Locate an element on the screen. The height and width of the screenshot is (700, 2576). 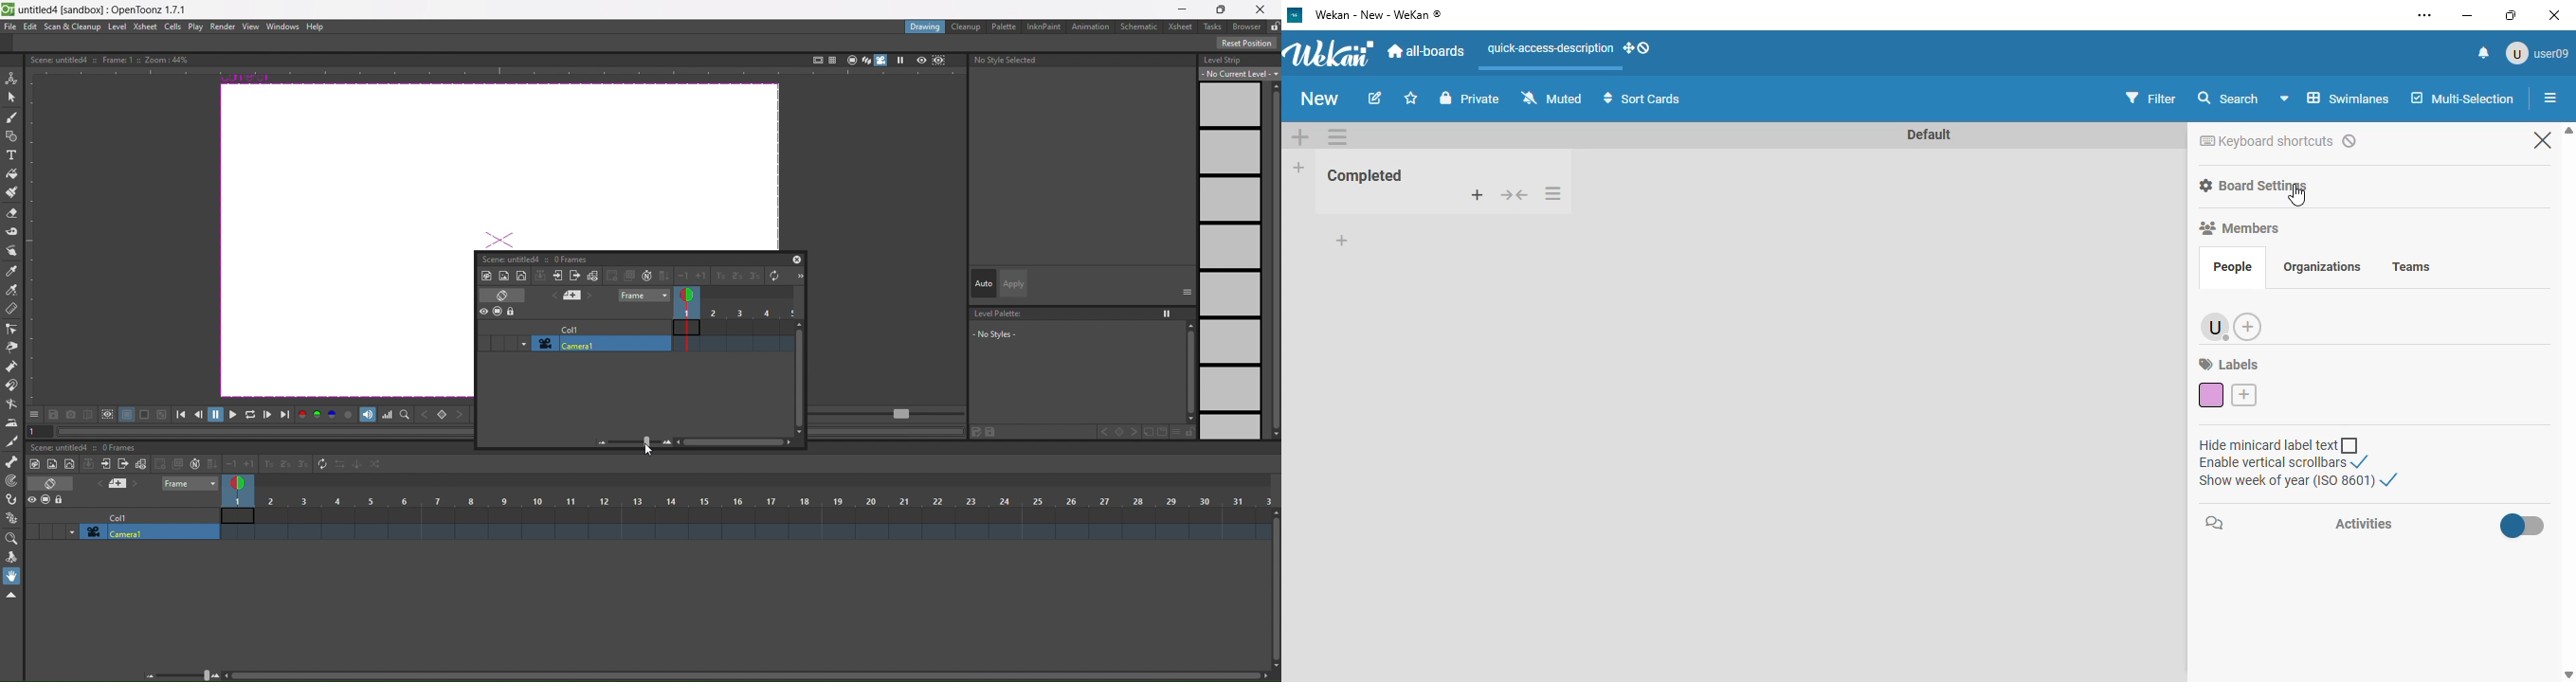
auto is located at coordinates (984, 284).